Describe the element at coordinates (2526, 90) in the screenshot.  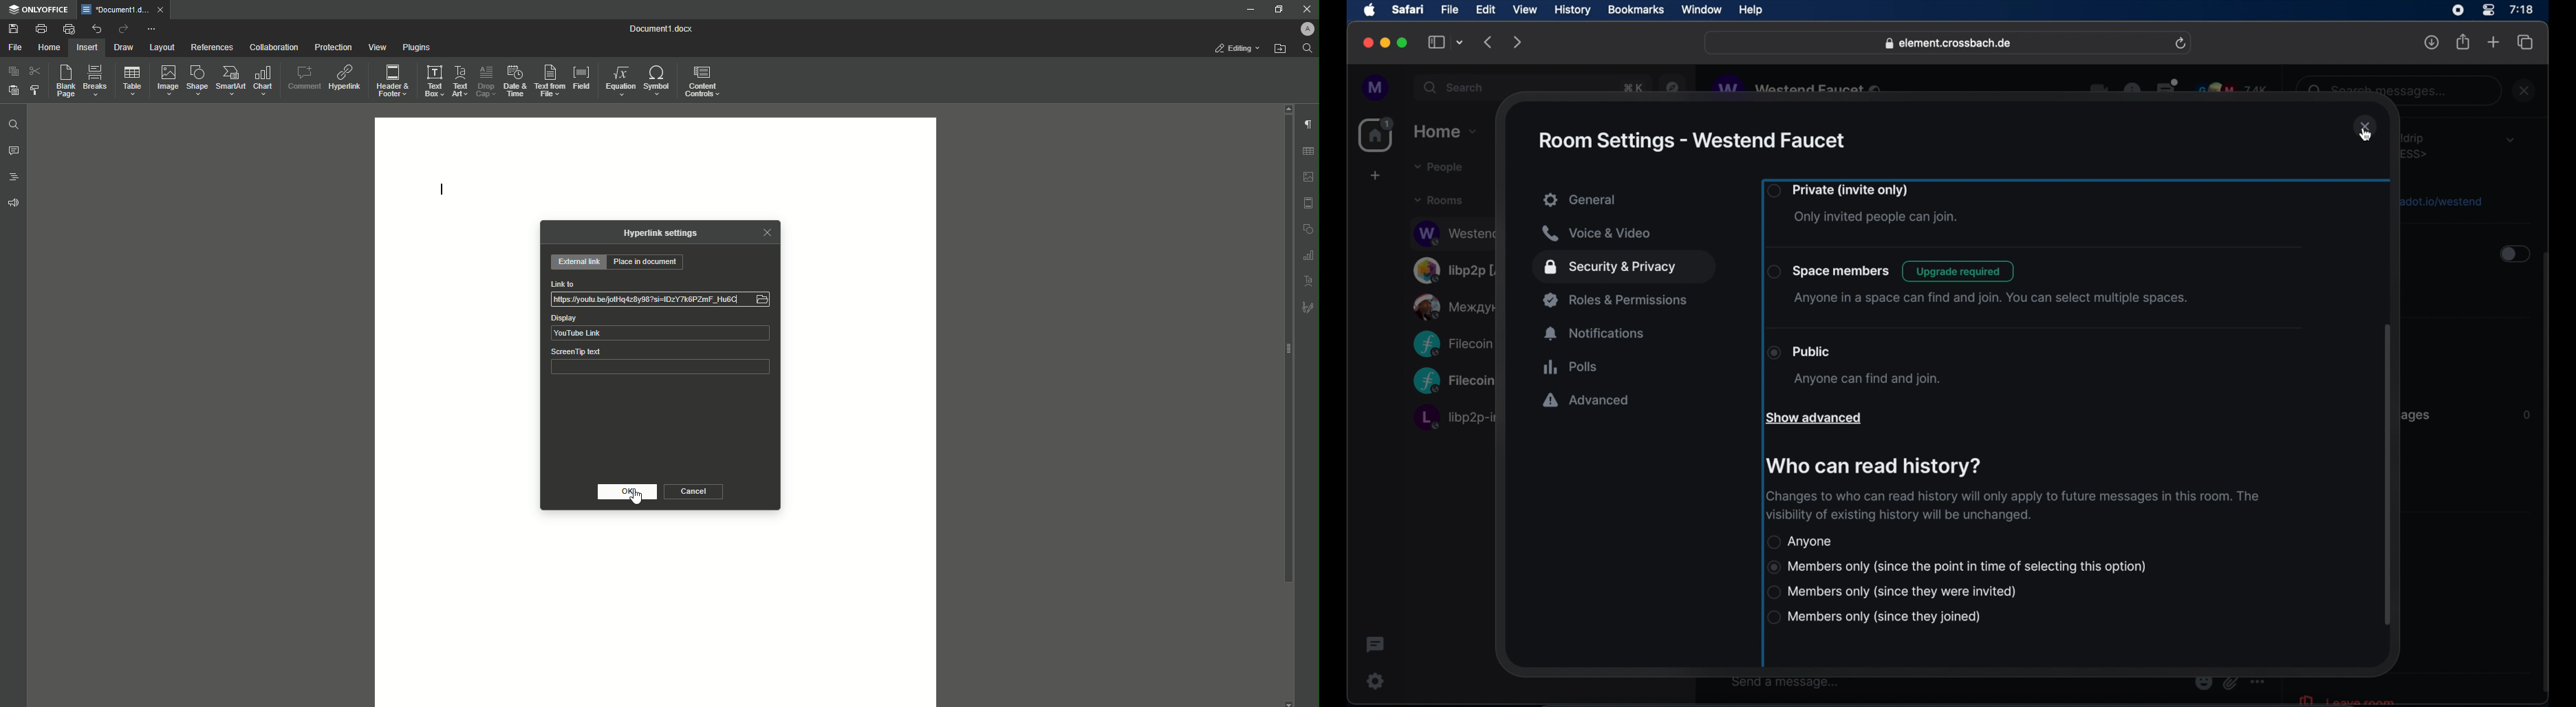
I see `close` at that location.